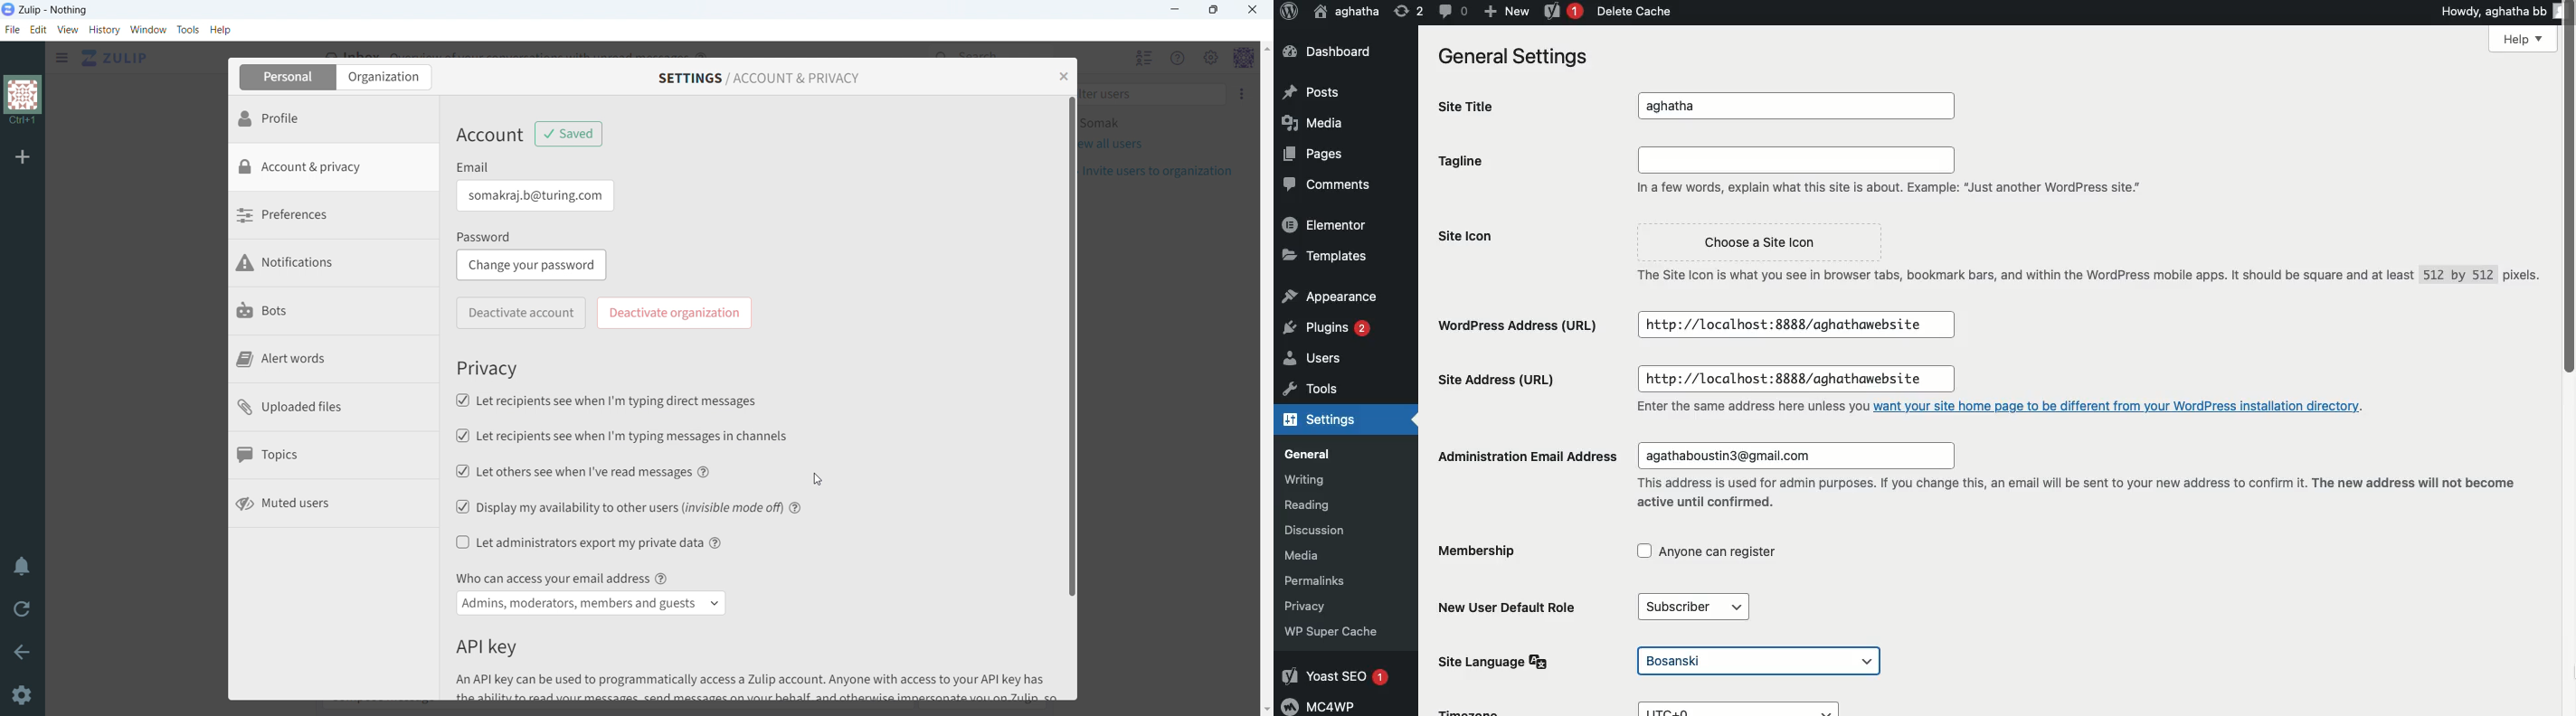 The height and width of the screenshot is (728, 2576). What do you see at coordinates (2568, 358) in the screenshot?
I see `Vertical Scrollbar` at bounding box center [2568, 358].